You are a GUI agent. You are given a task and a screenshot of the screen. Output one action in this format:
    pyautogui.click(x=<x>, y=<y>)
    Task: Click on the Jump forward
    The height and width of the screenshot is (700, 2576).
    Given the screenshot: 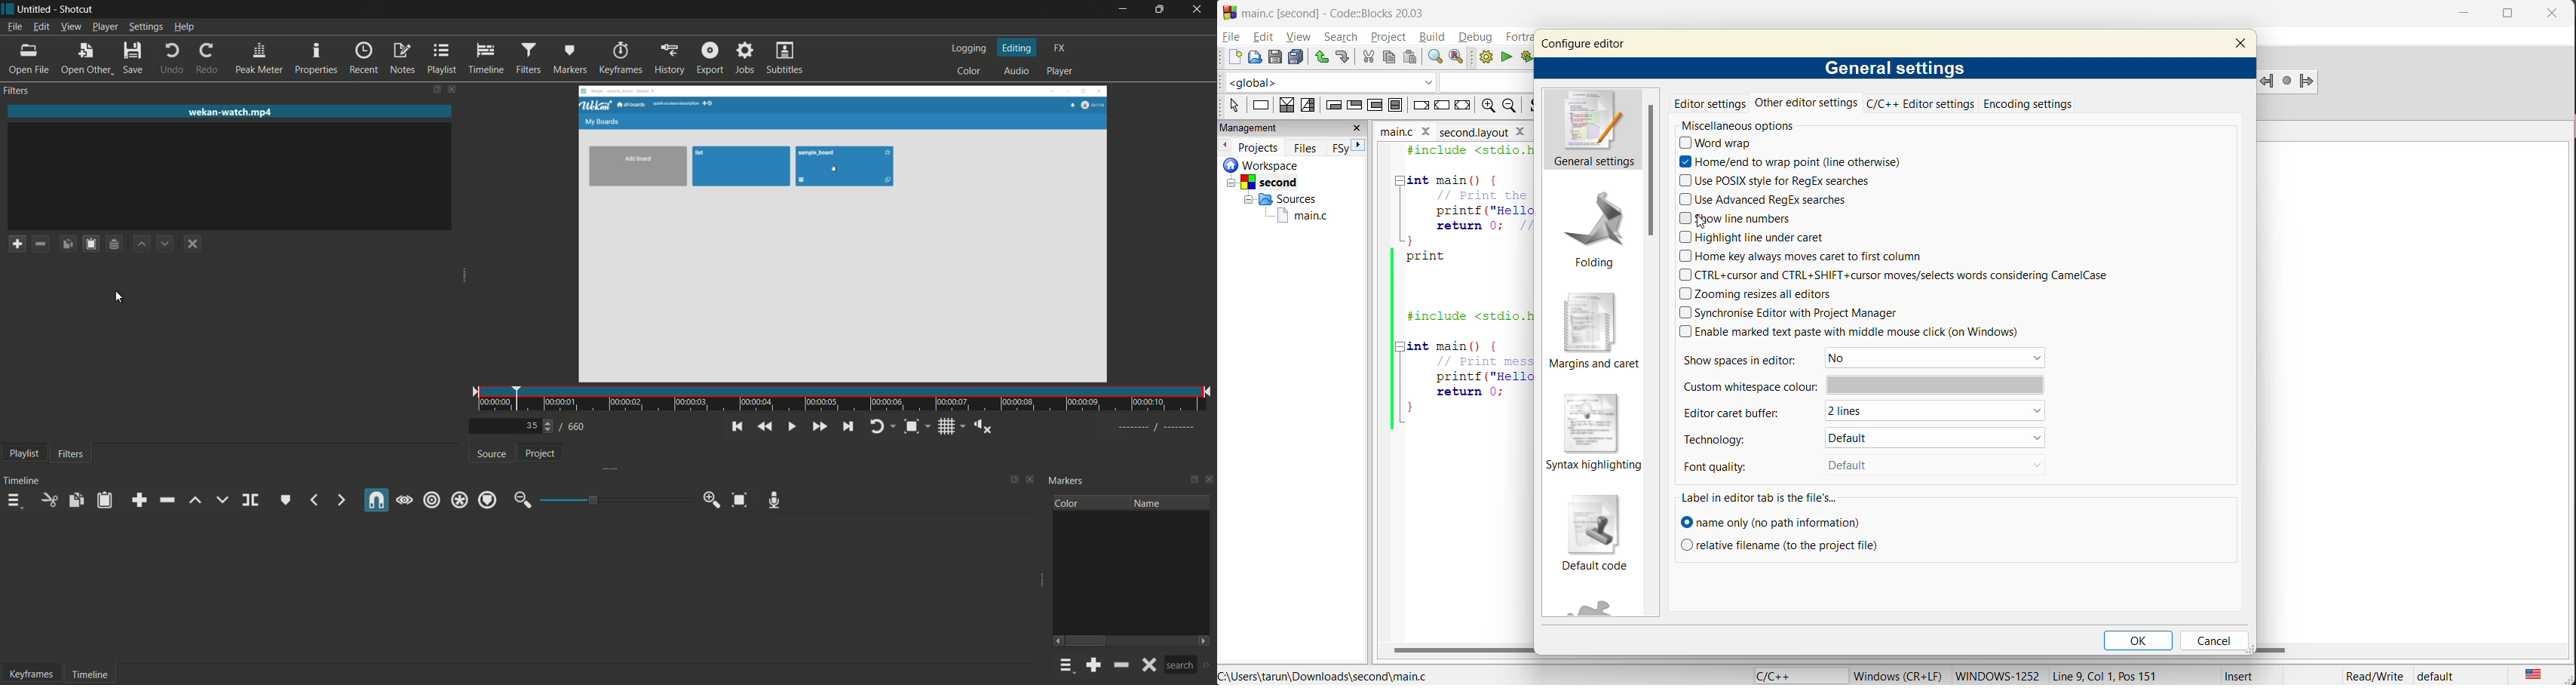 What is the action you would take?
    pyautogui.click(x=2308, y=79)
    